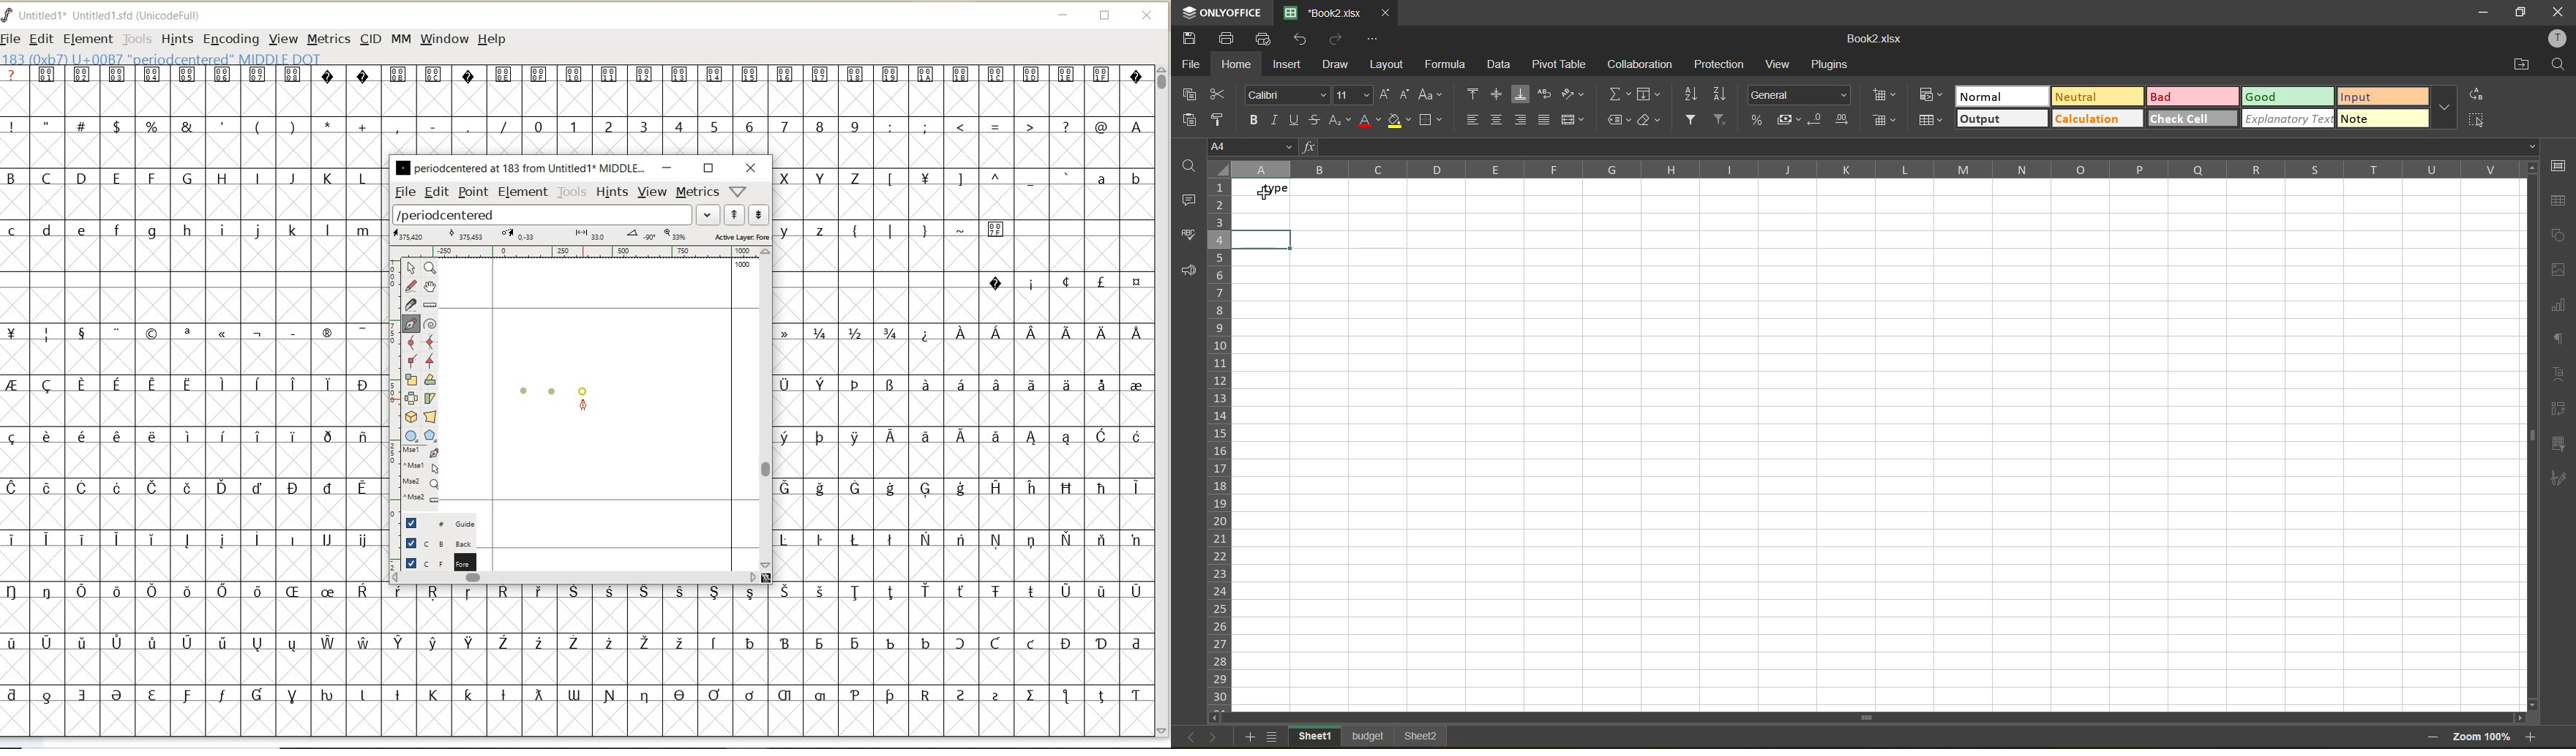  I want to click on align left, so click(1472, 118).